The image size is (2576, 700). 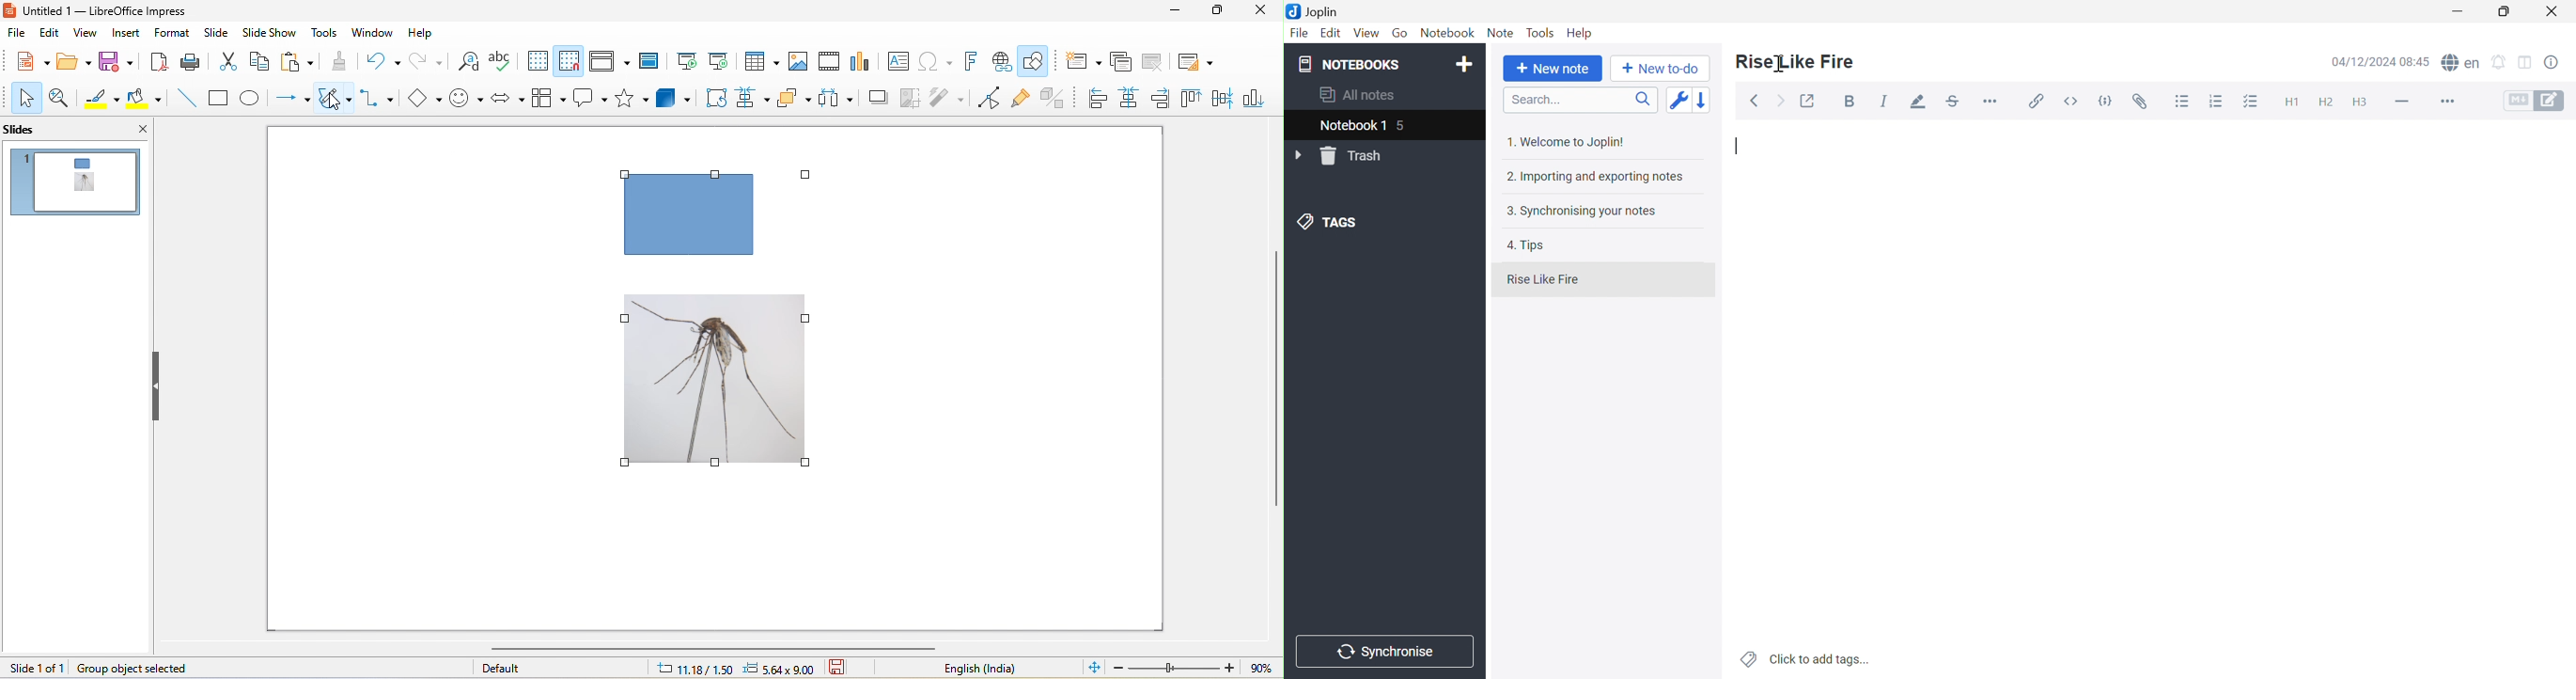 I want to click on Reverse sort order, so click(x=1703, y=100).